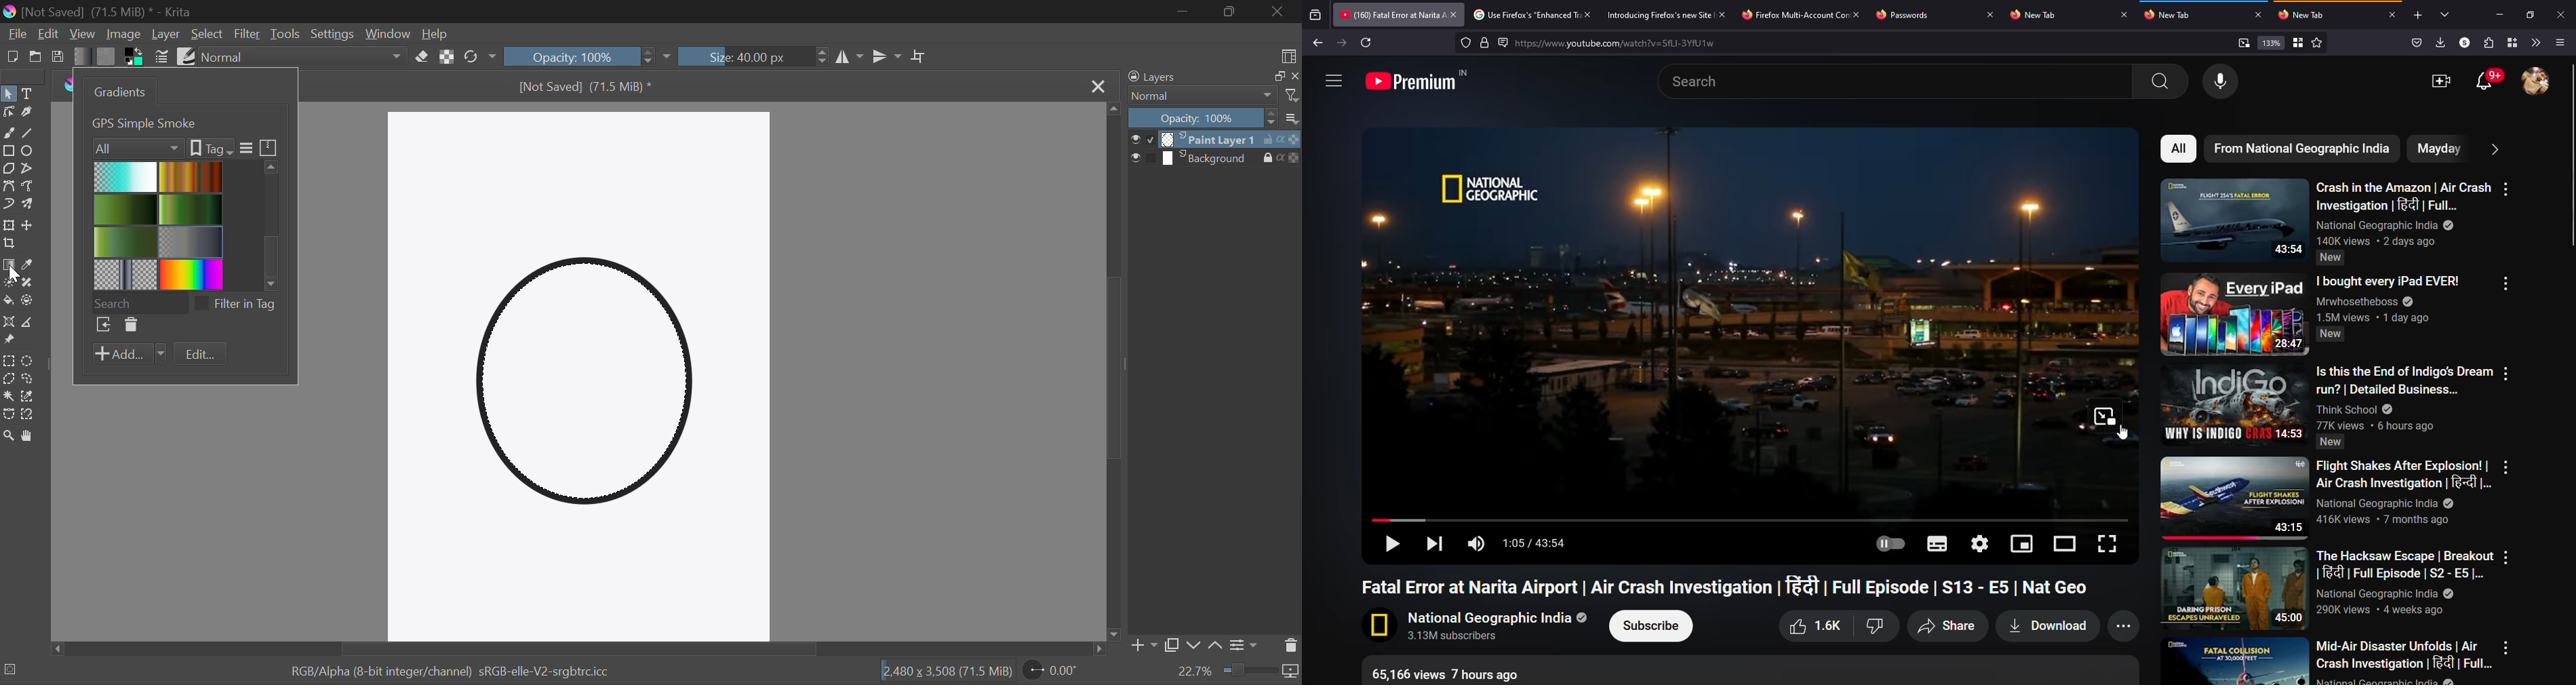 Image resolution: width=2576 pixels, height=700 pixels. Describe the element at coordinates (389, 36) in the screenshot. I see `Window` at that location.